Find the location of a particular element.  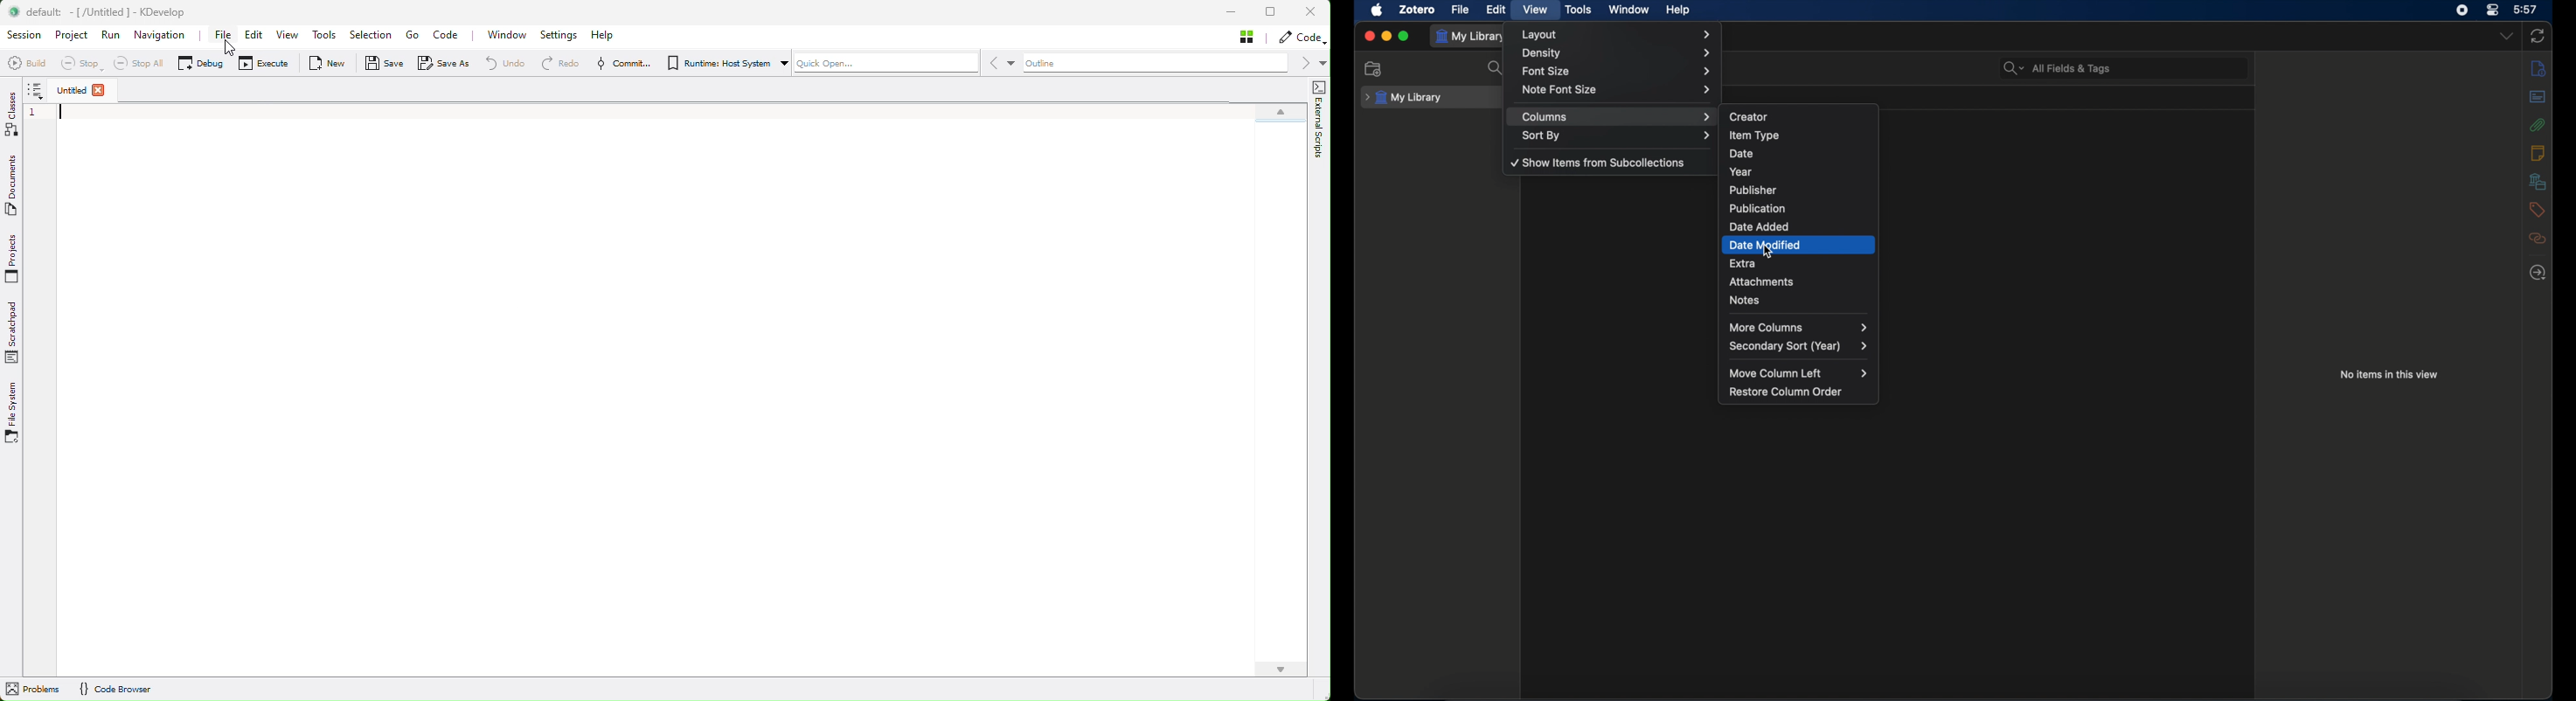

control center is located at coordinates (2492, 10).